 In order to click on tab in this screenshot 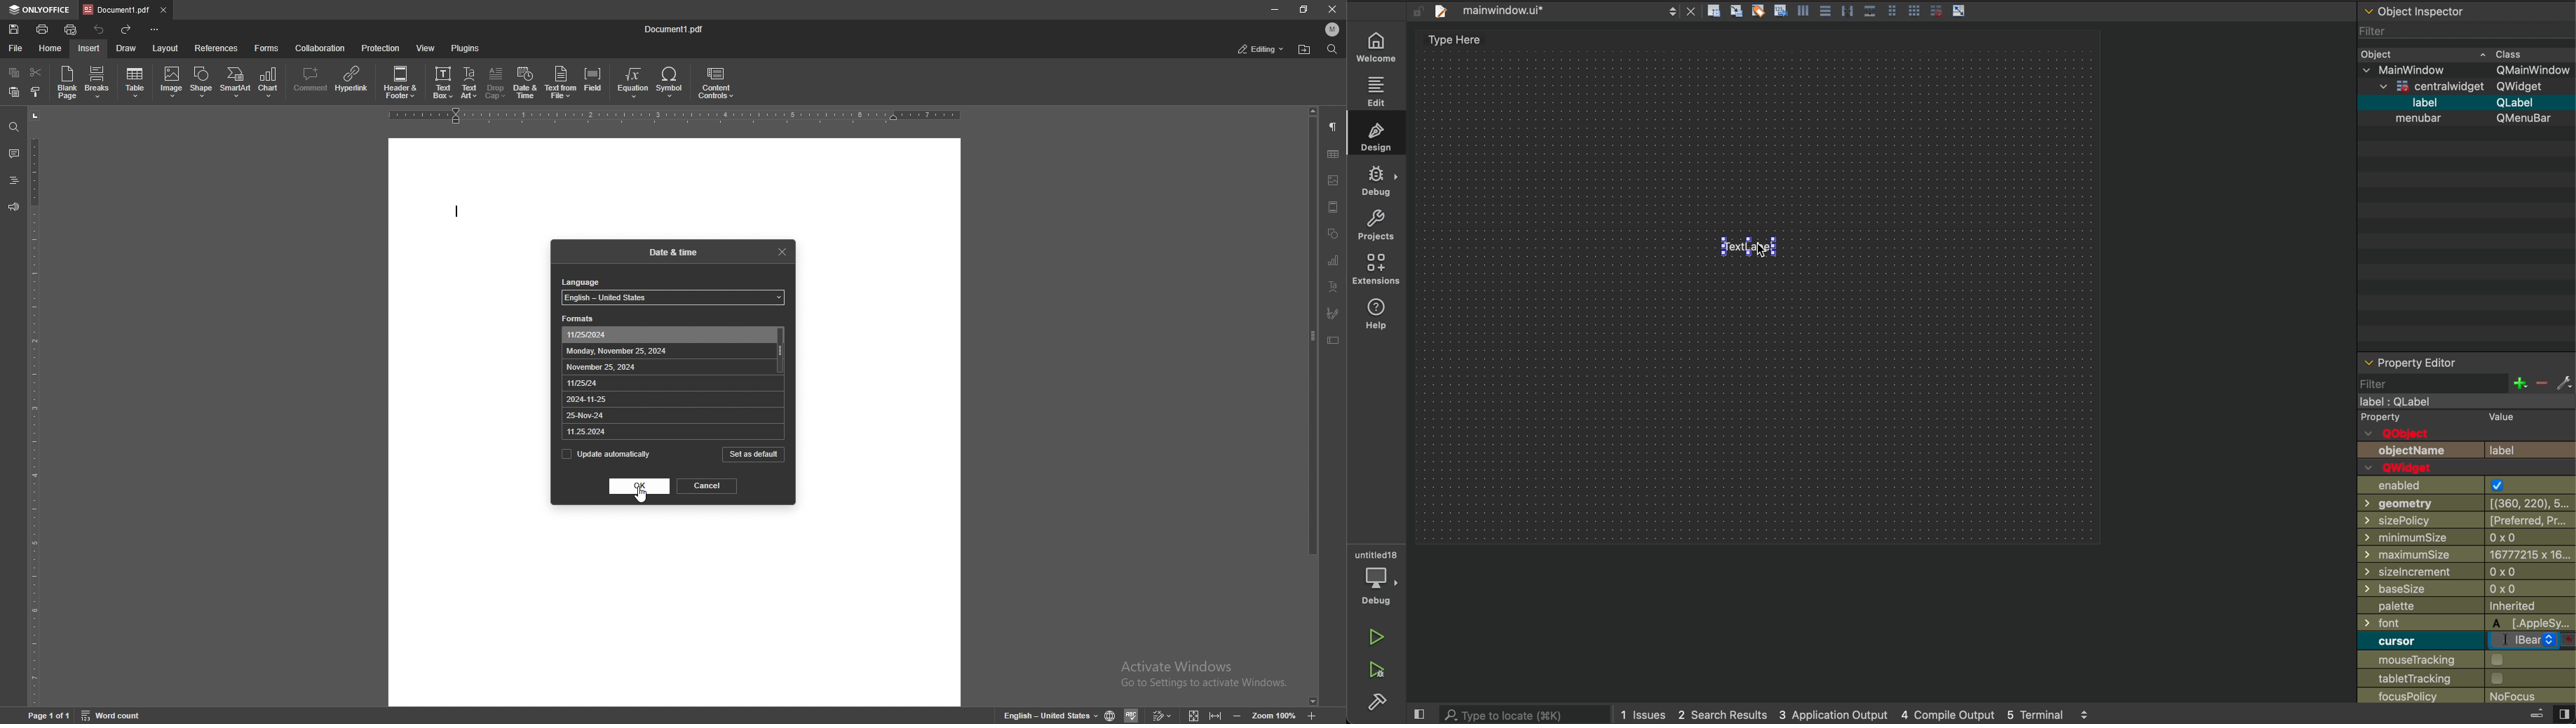, I will do `click(116, 10)`.